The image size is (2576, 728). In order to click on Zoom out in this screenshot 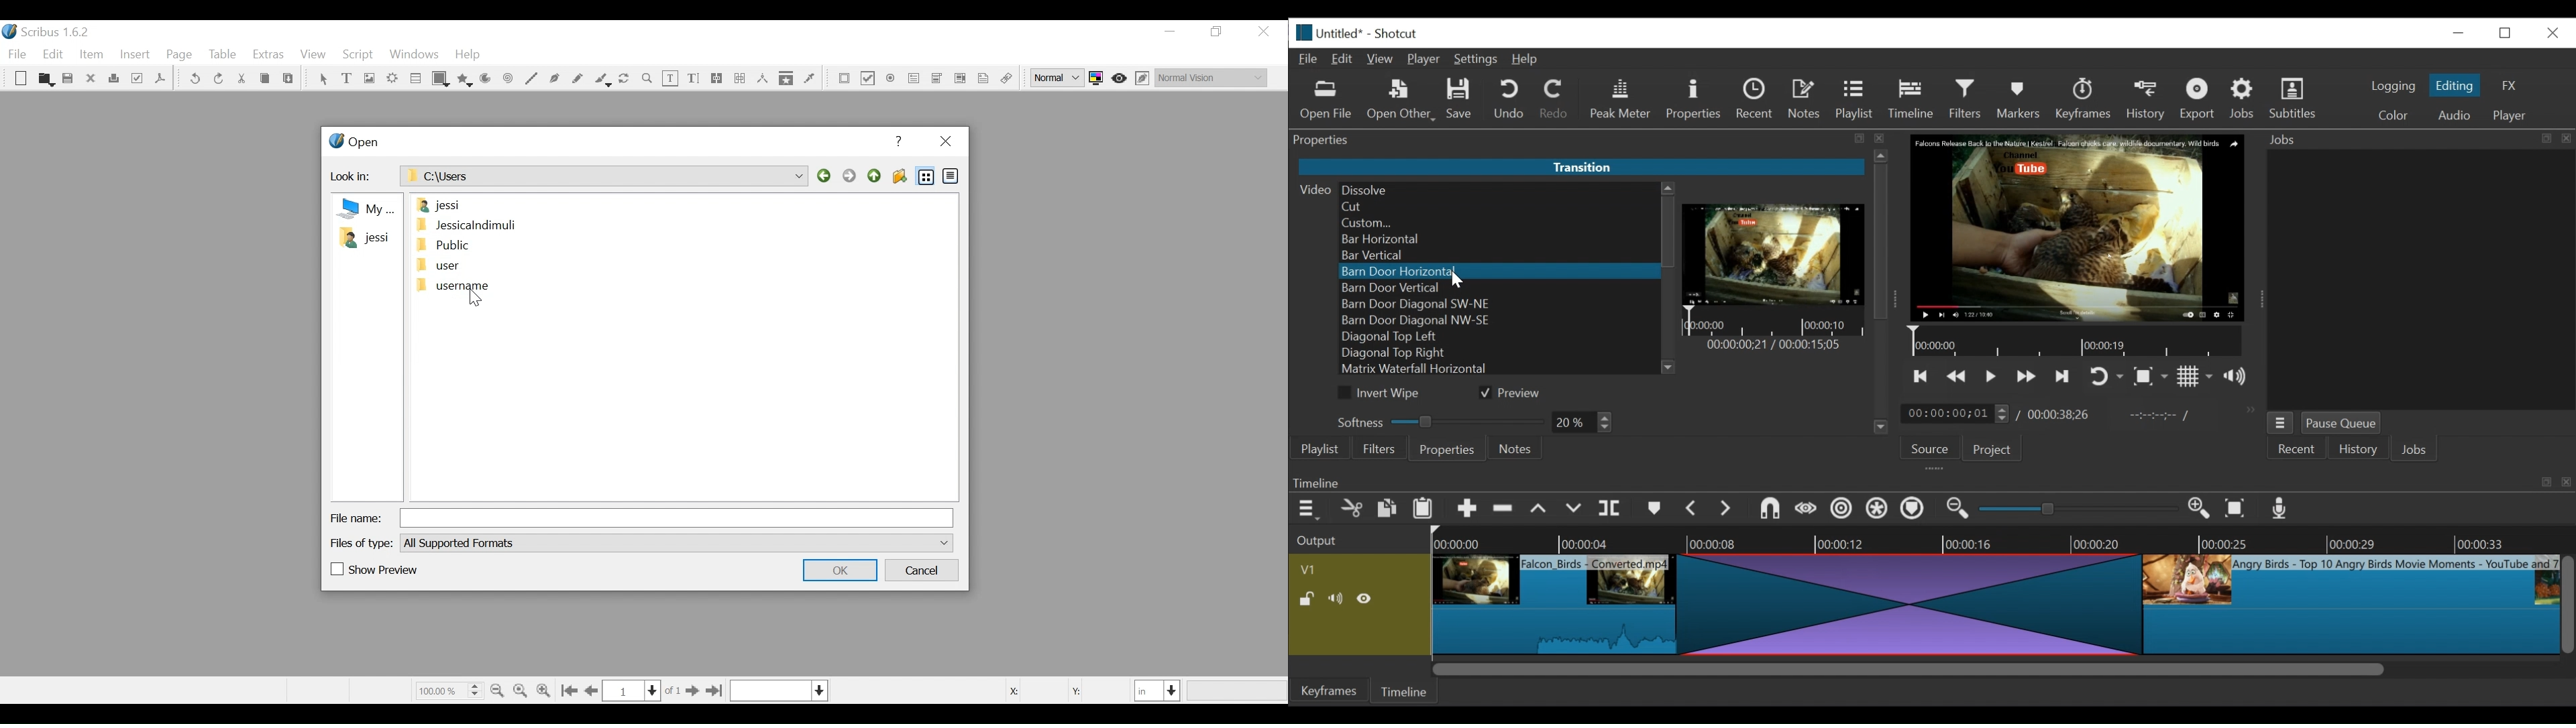, I will do `click(498, 689)`.